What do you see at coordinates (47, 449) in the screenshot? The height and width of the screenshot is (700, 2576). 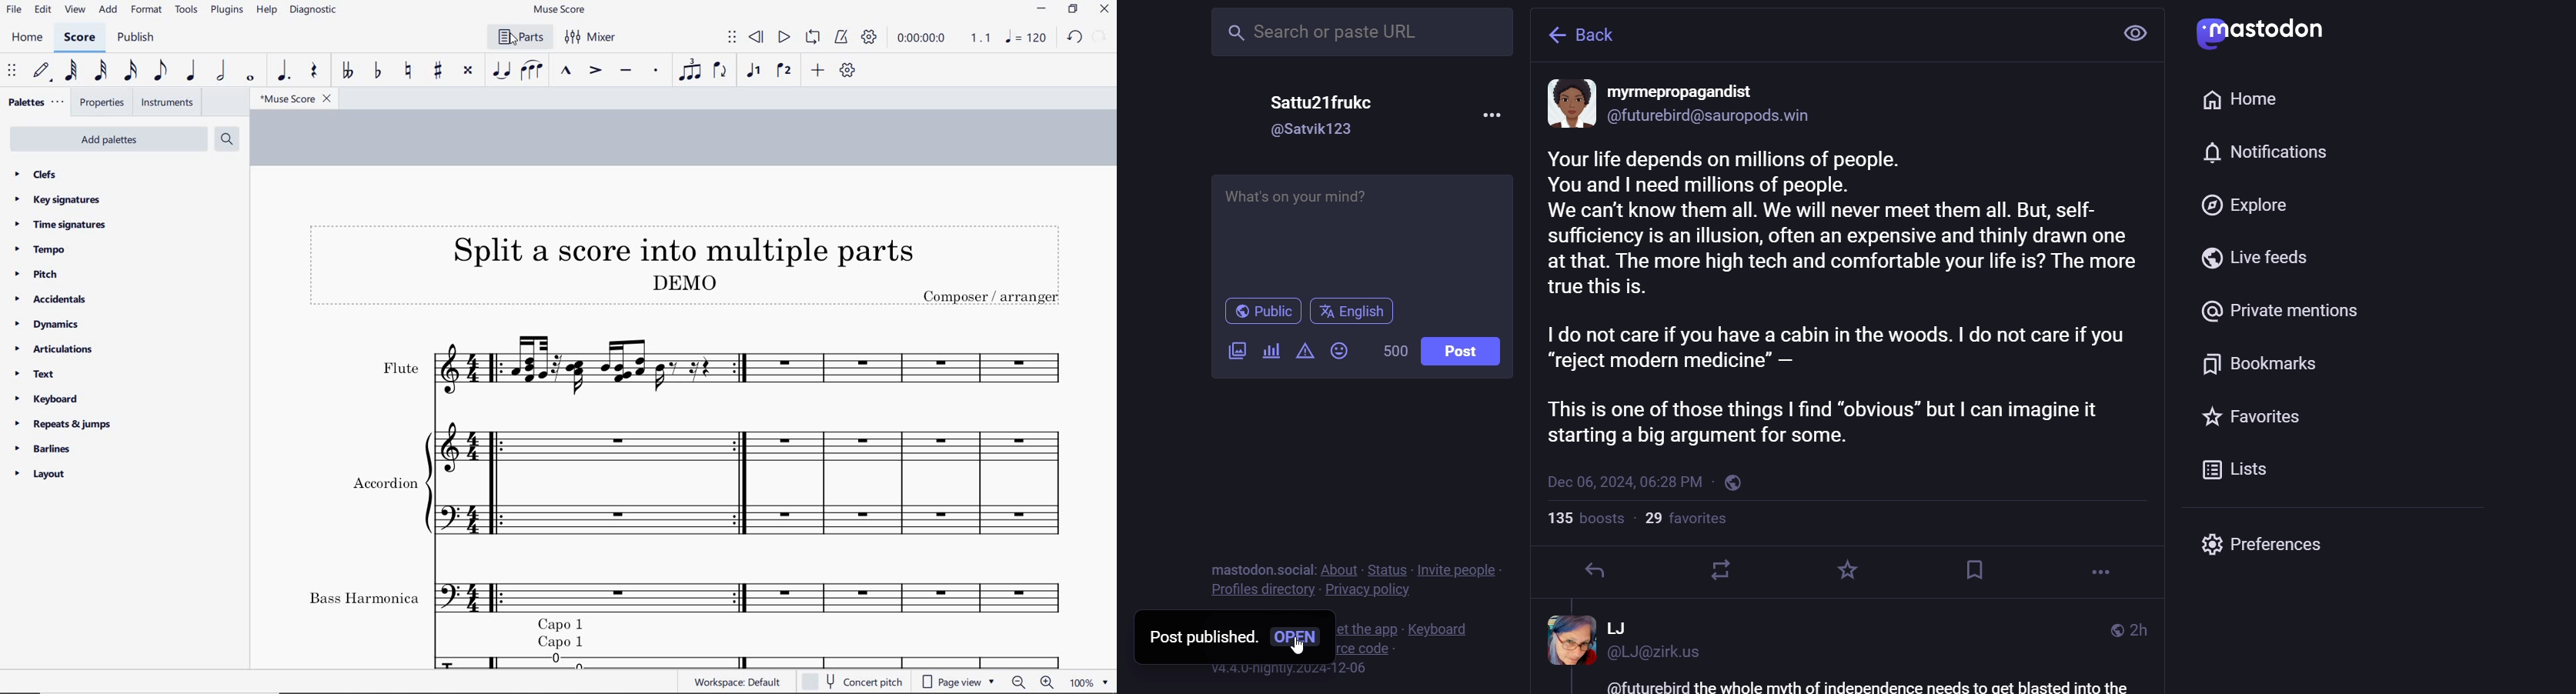 I see `barlines` at bounding box center [47, 449].